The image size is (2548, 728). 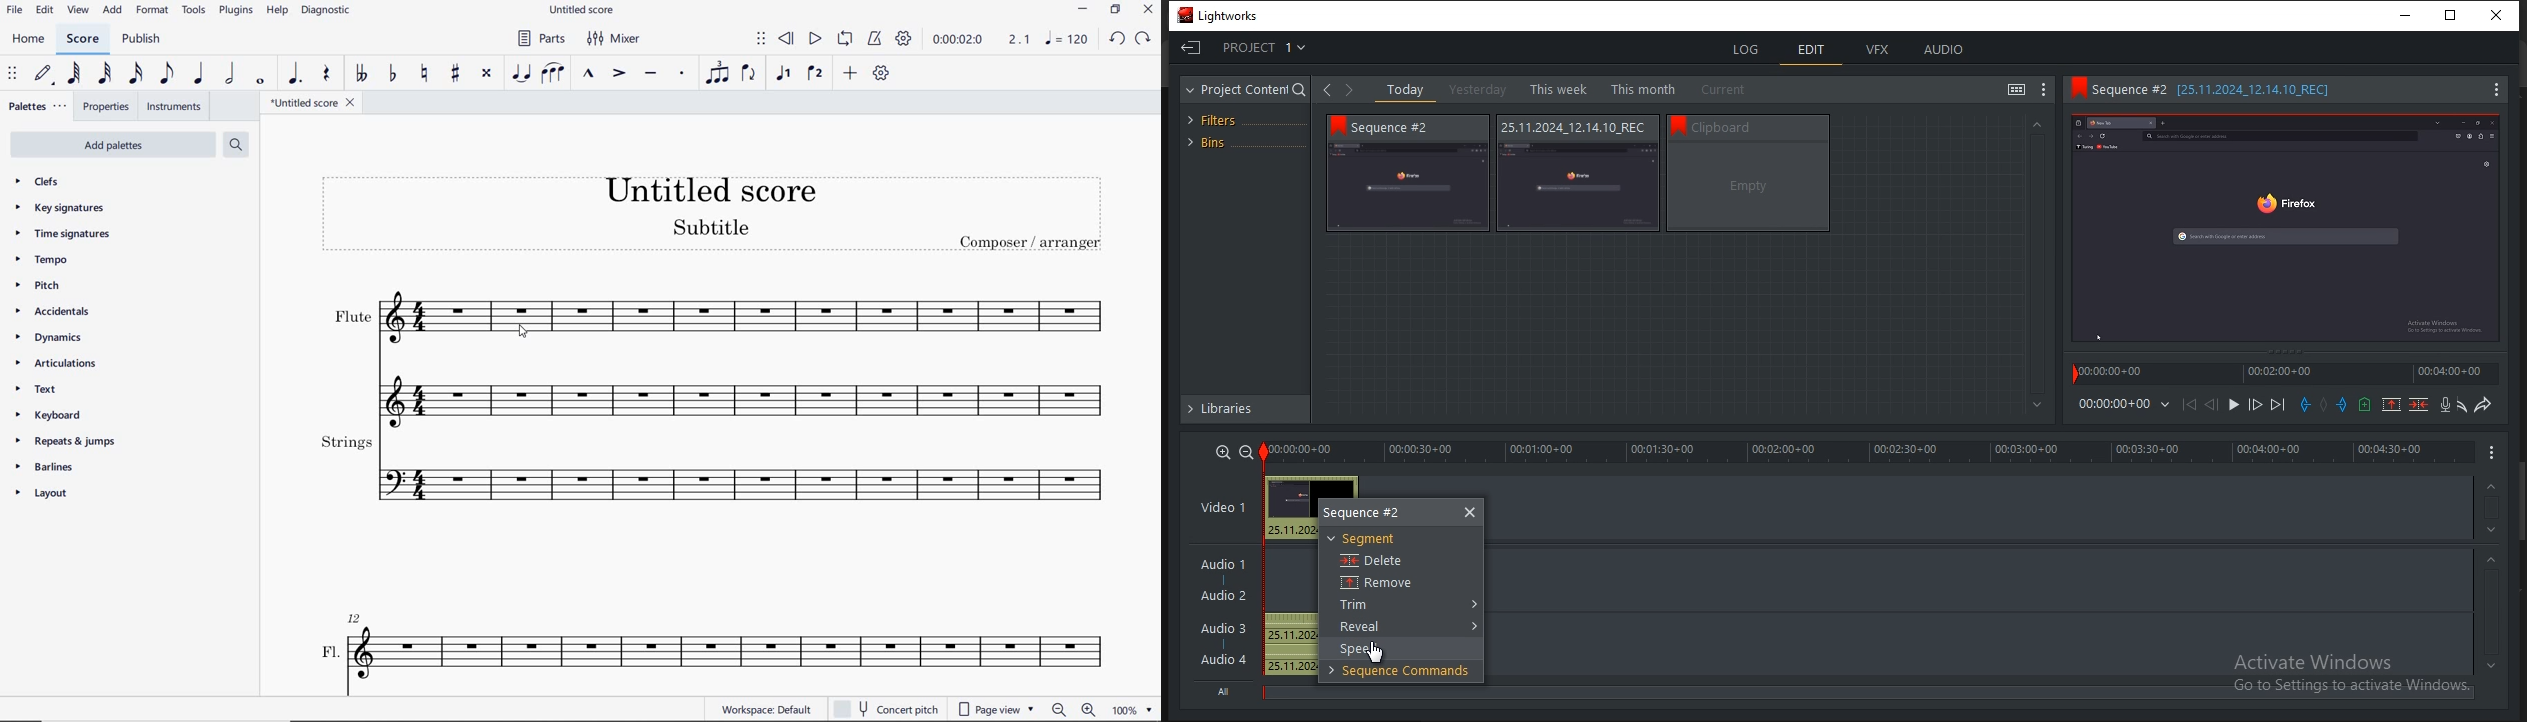 What do you see at coordinates (43, 10) in the screenshot?
I see `edit` at bounding box center [43, 10].